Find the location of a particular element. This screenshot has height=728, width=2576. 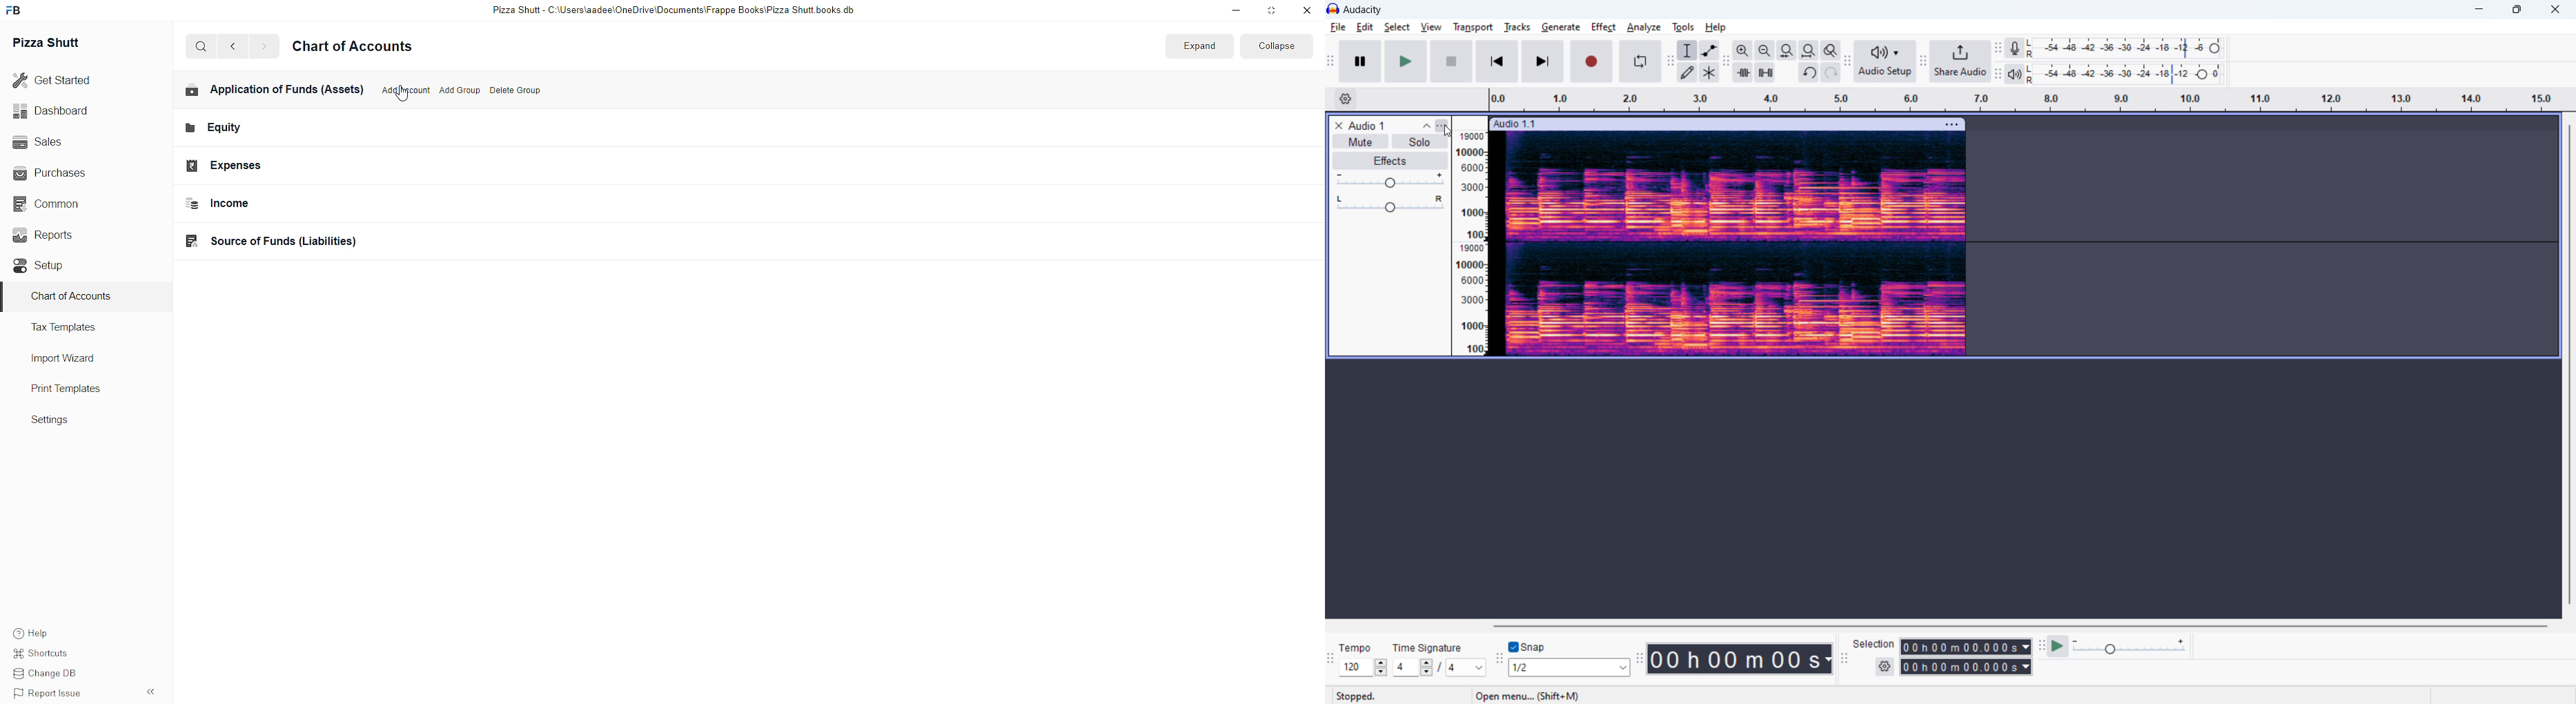

minimize  is located at coordinates (1228, 12).